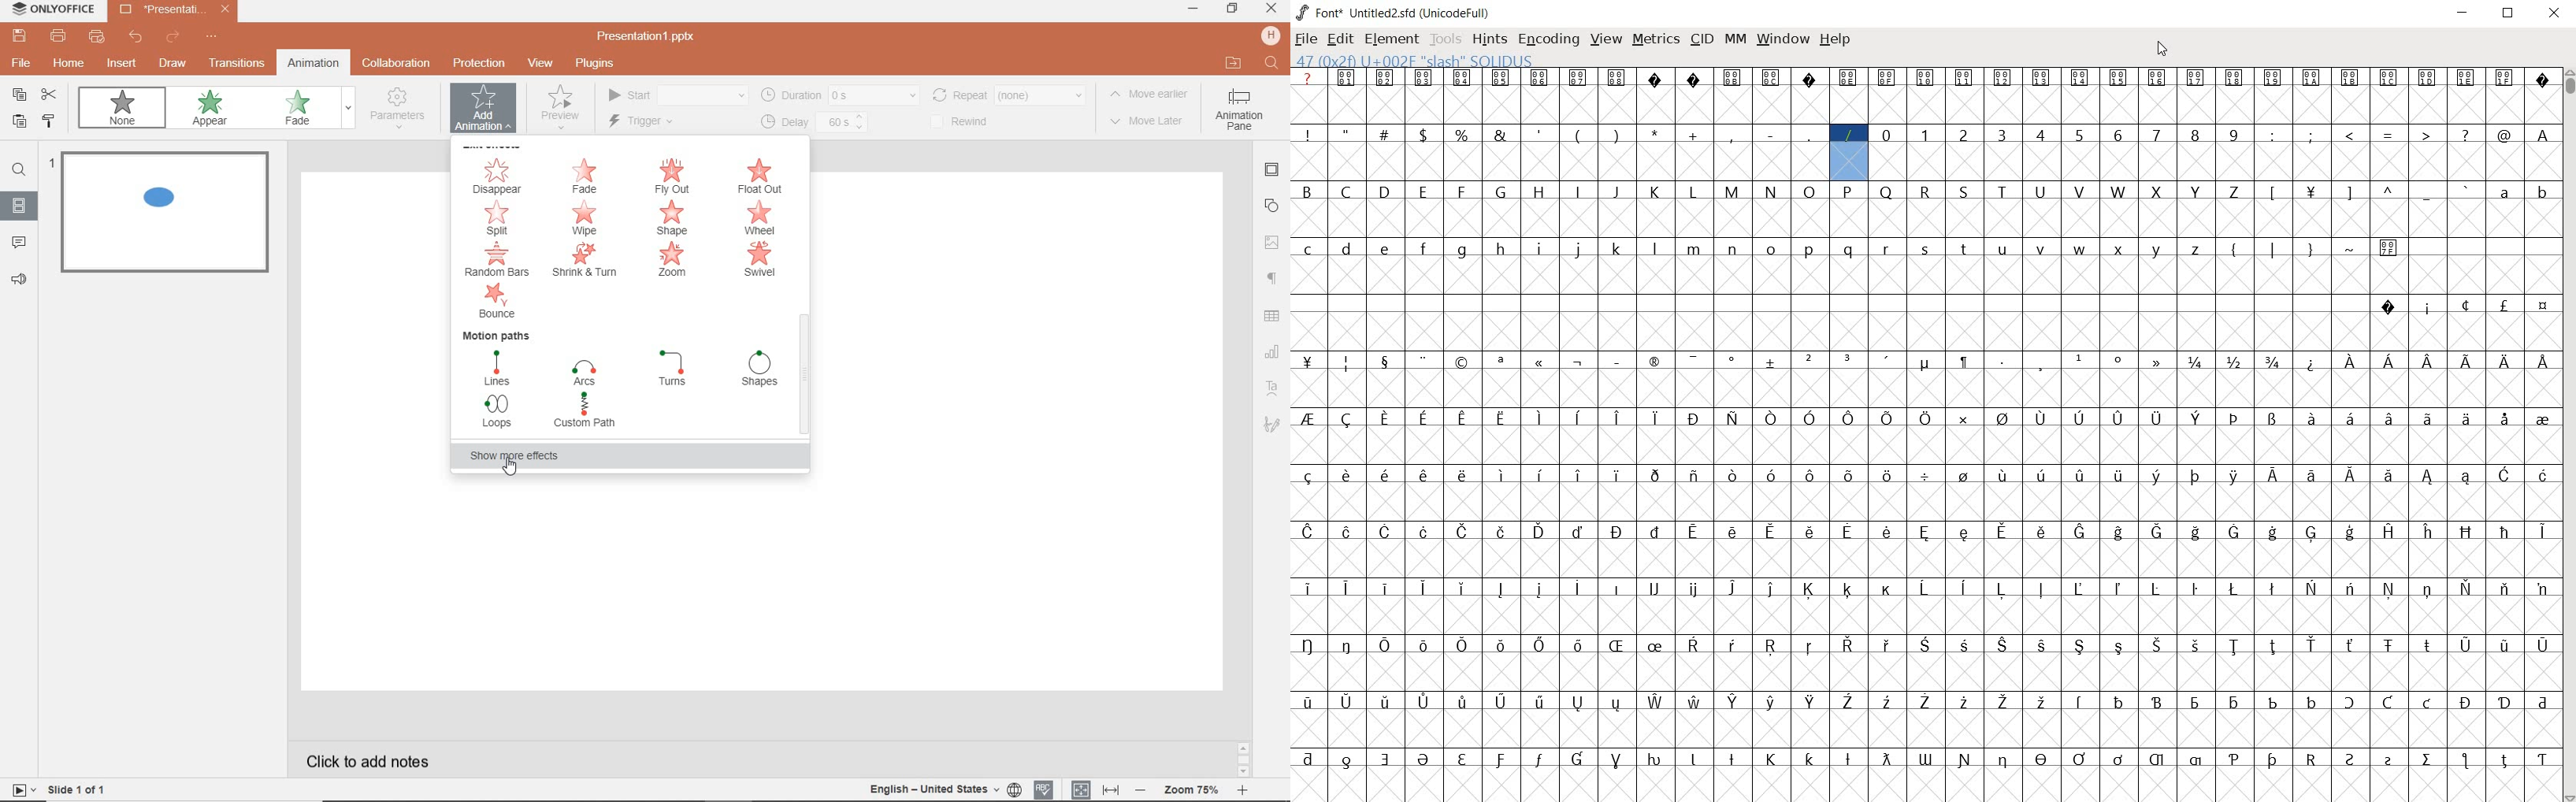 This screenshot has width=2576, height=812. I want to click on glyph, so click(1307, 532).